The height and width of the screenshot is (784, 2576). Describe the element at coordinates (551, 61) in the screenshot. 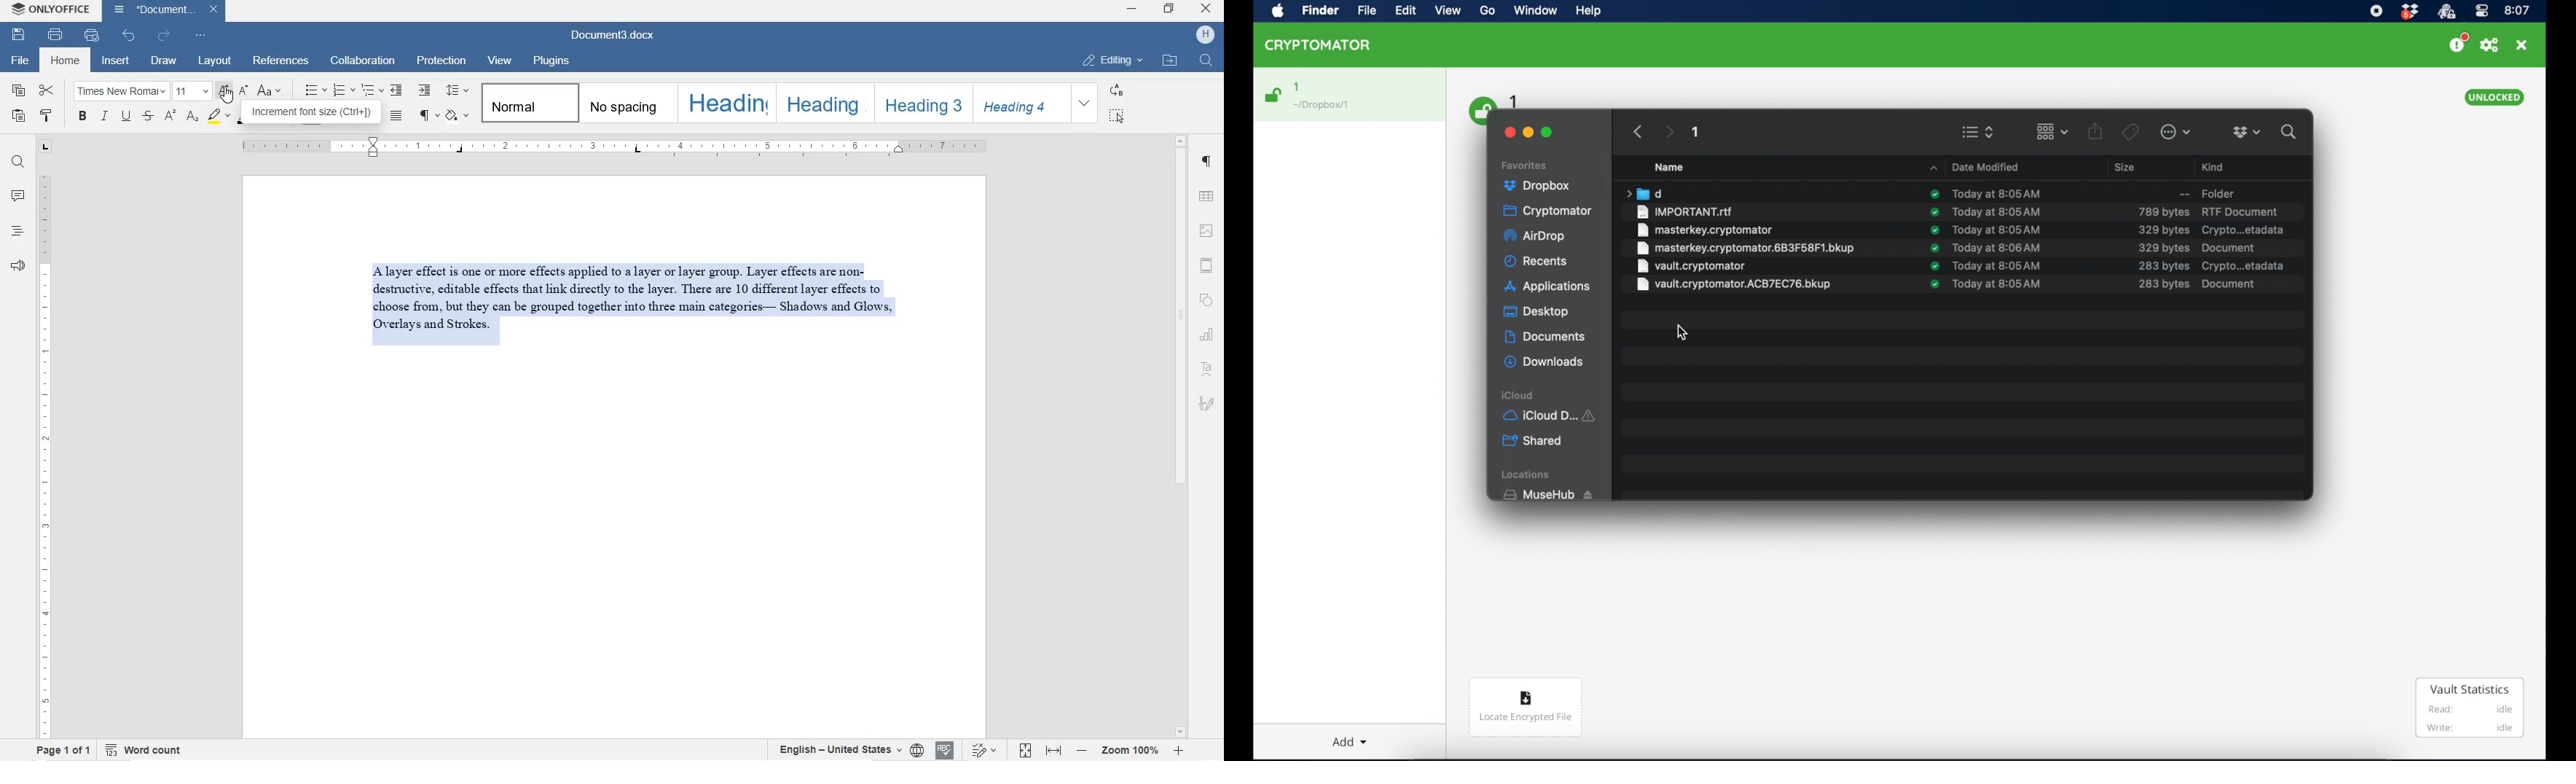

I see `plugins` at that location.